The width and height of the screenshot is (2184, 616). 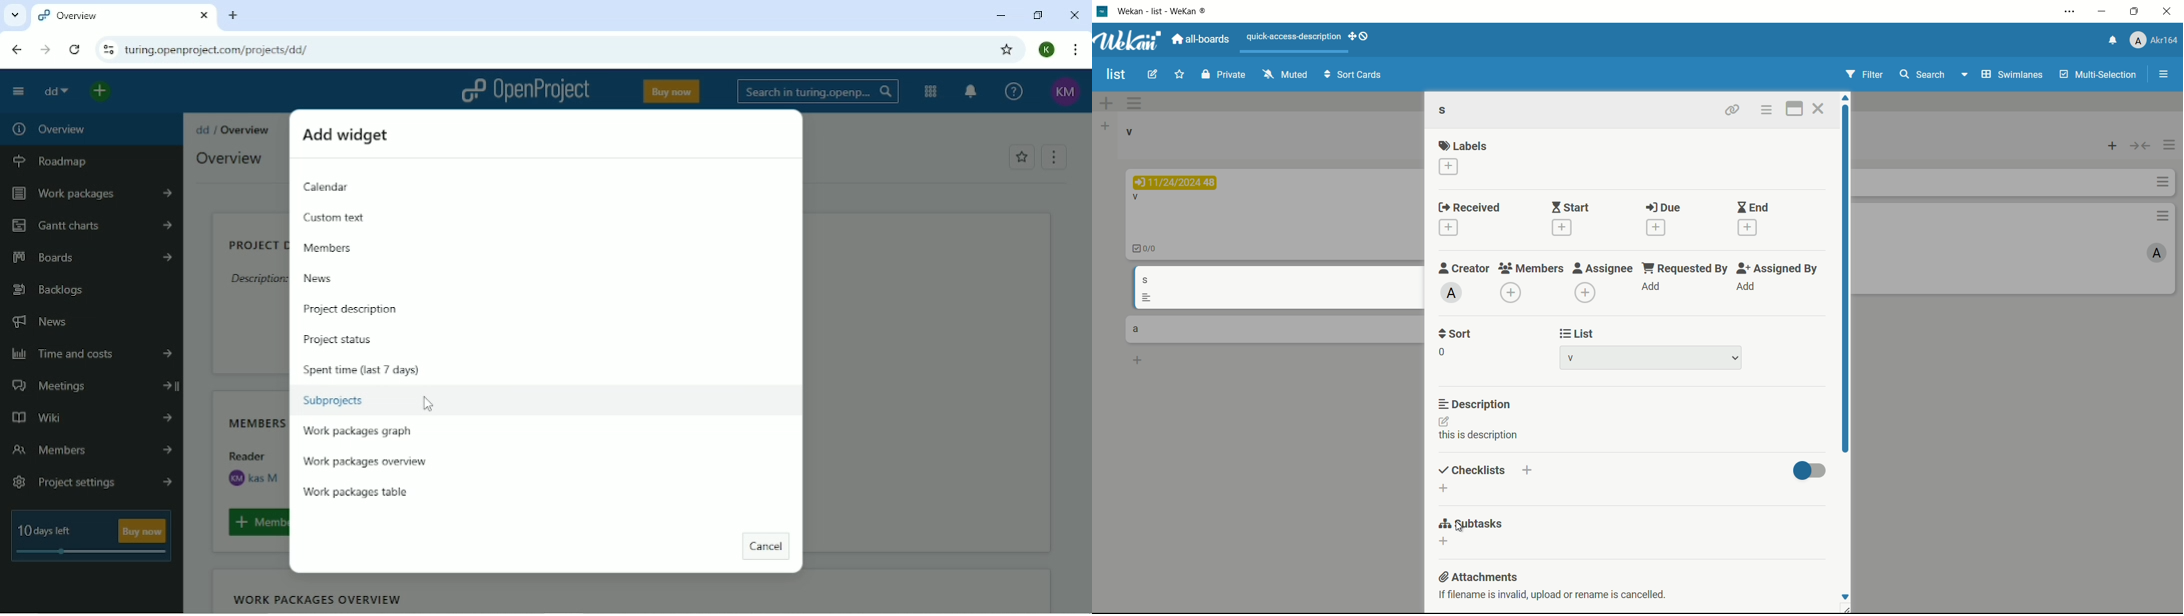 What do you see at coordinates (349, 309) in the screenshot?
I see `Project description` at bounding box center [349, 309].